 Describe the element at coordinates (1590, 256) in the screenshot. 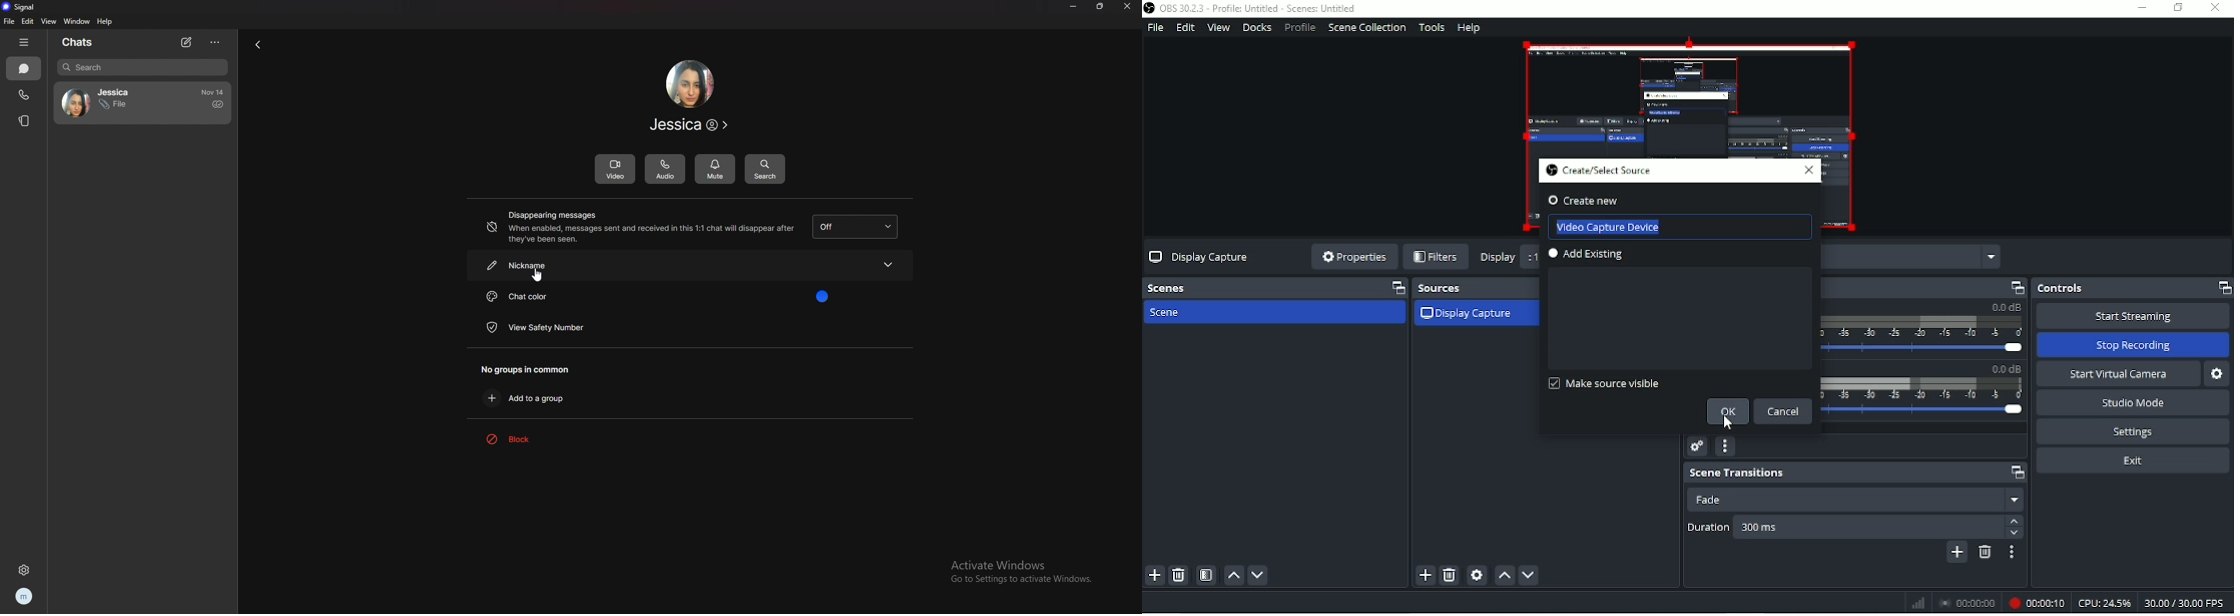

I see `Add existing` at that location.